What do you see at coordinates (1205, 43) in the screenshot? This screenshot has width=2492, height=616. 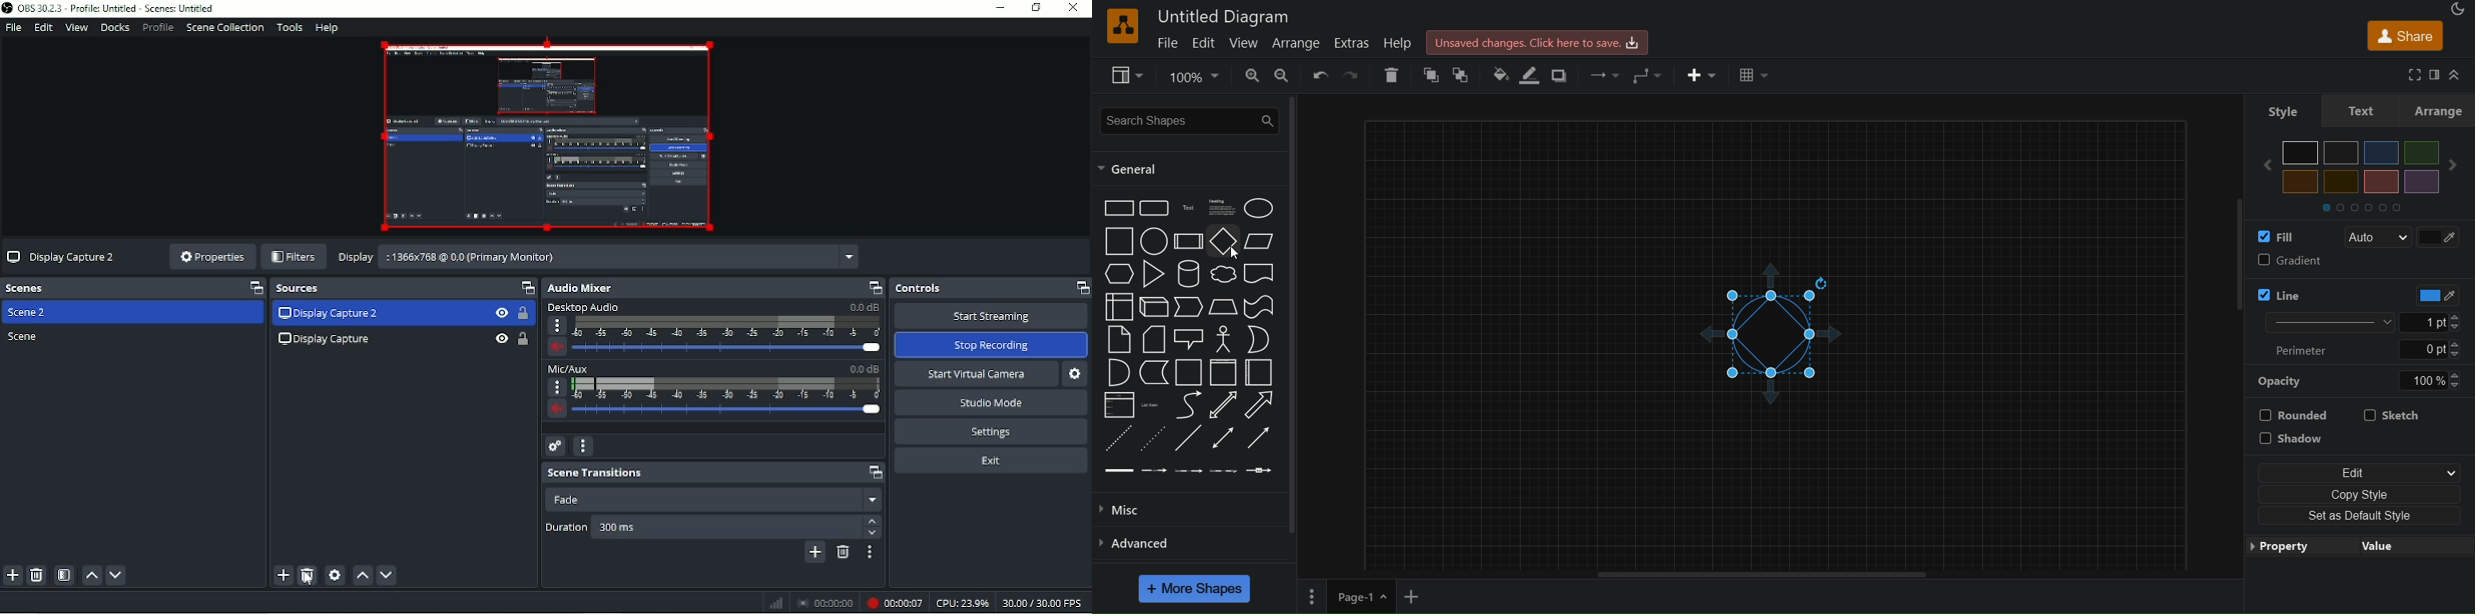 I see `edit` at bounding box center [1205, 43].